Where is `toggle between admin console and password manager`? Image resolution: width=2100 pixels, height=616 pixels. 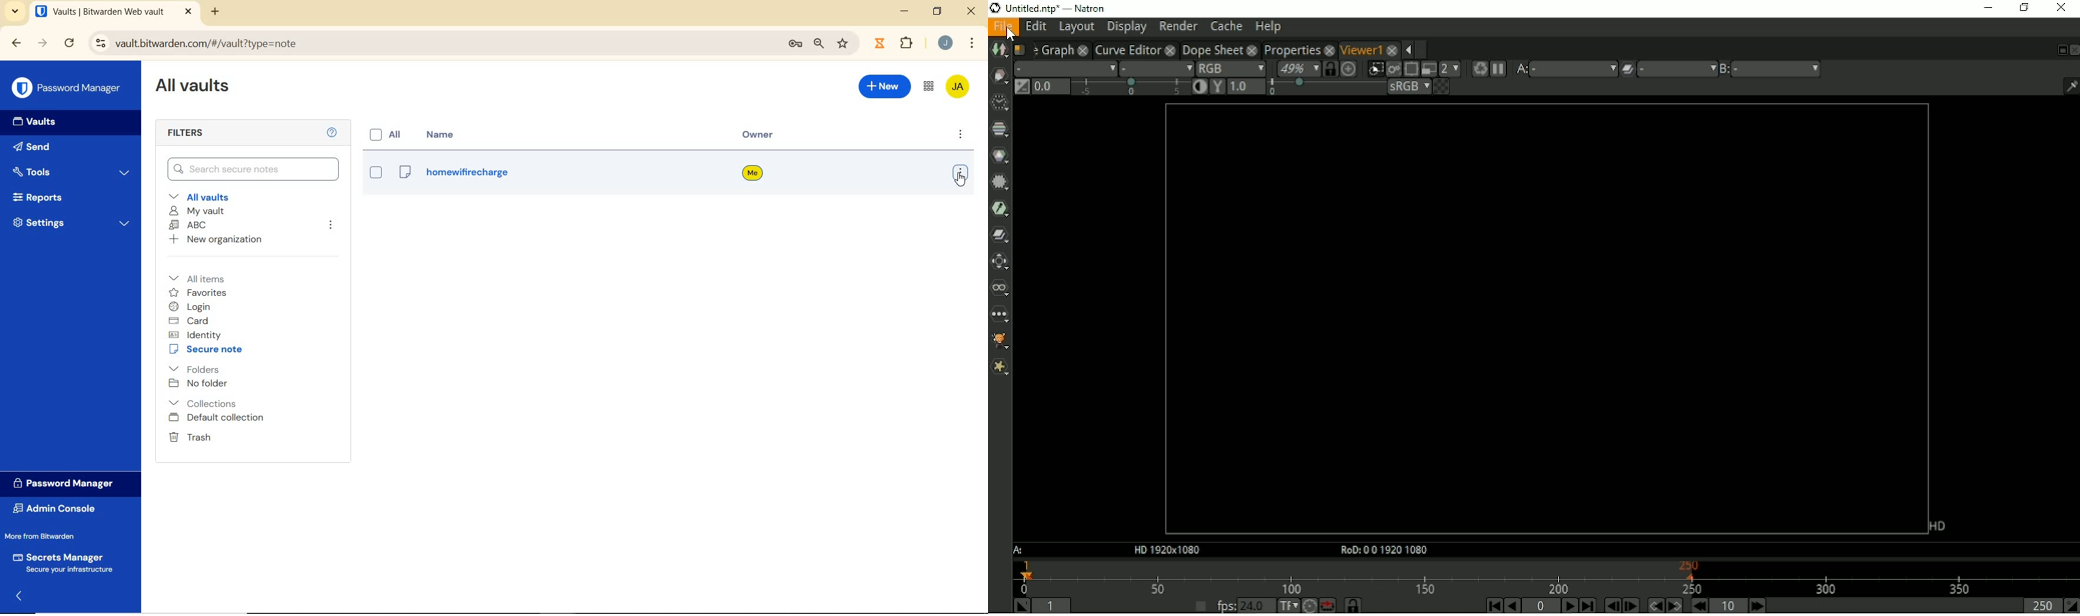
toggle between admin console and password manager is located at coordinates (929, 87).